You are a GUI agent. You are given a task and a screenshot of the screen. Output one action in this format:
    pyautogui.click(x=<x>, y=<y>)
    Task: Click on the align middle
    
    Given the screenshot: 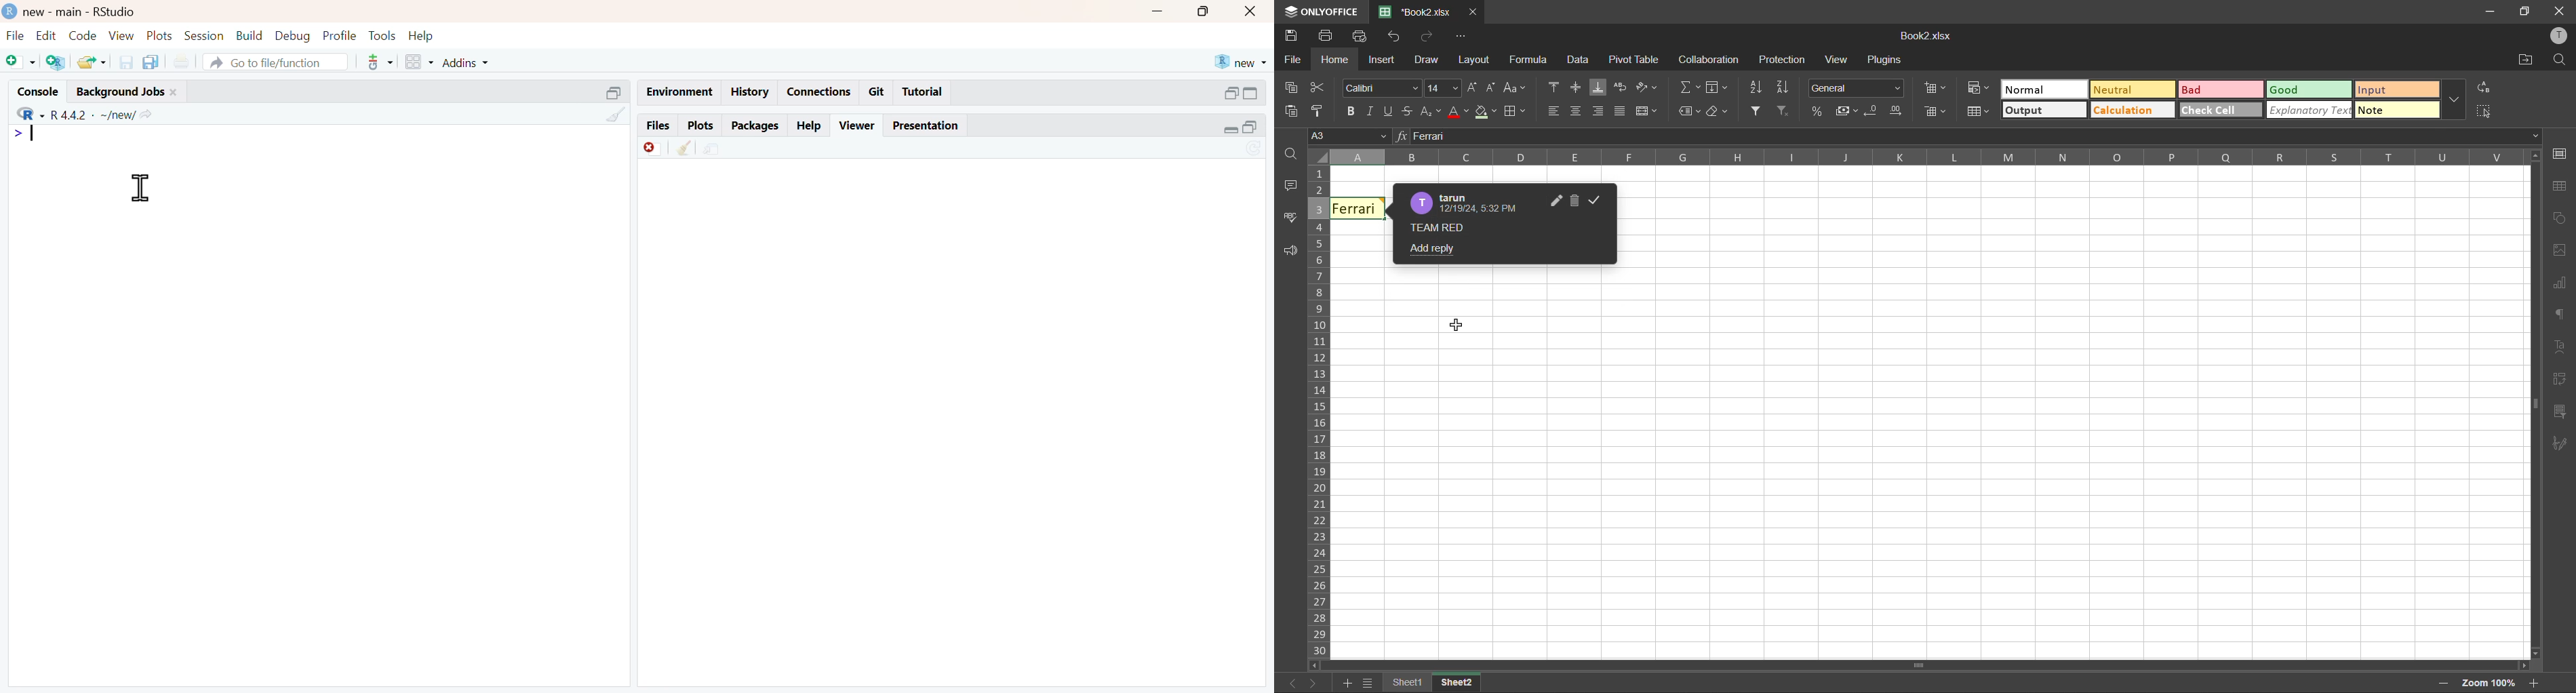 What is the action you would take?
    pyautogui.click(x=1576, y=87)
    